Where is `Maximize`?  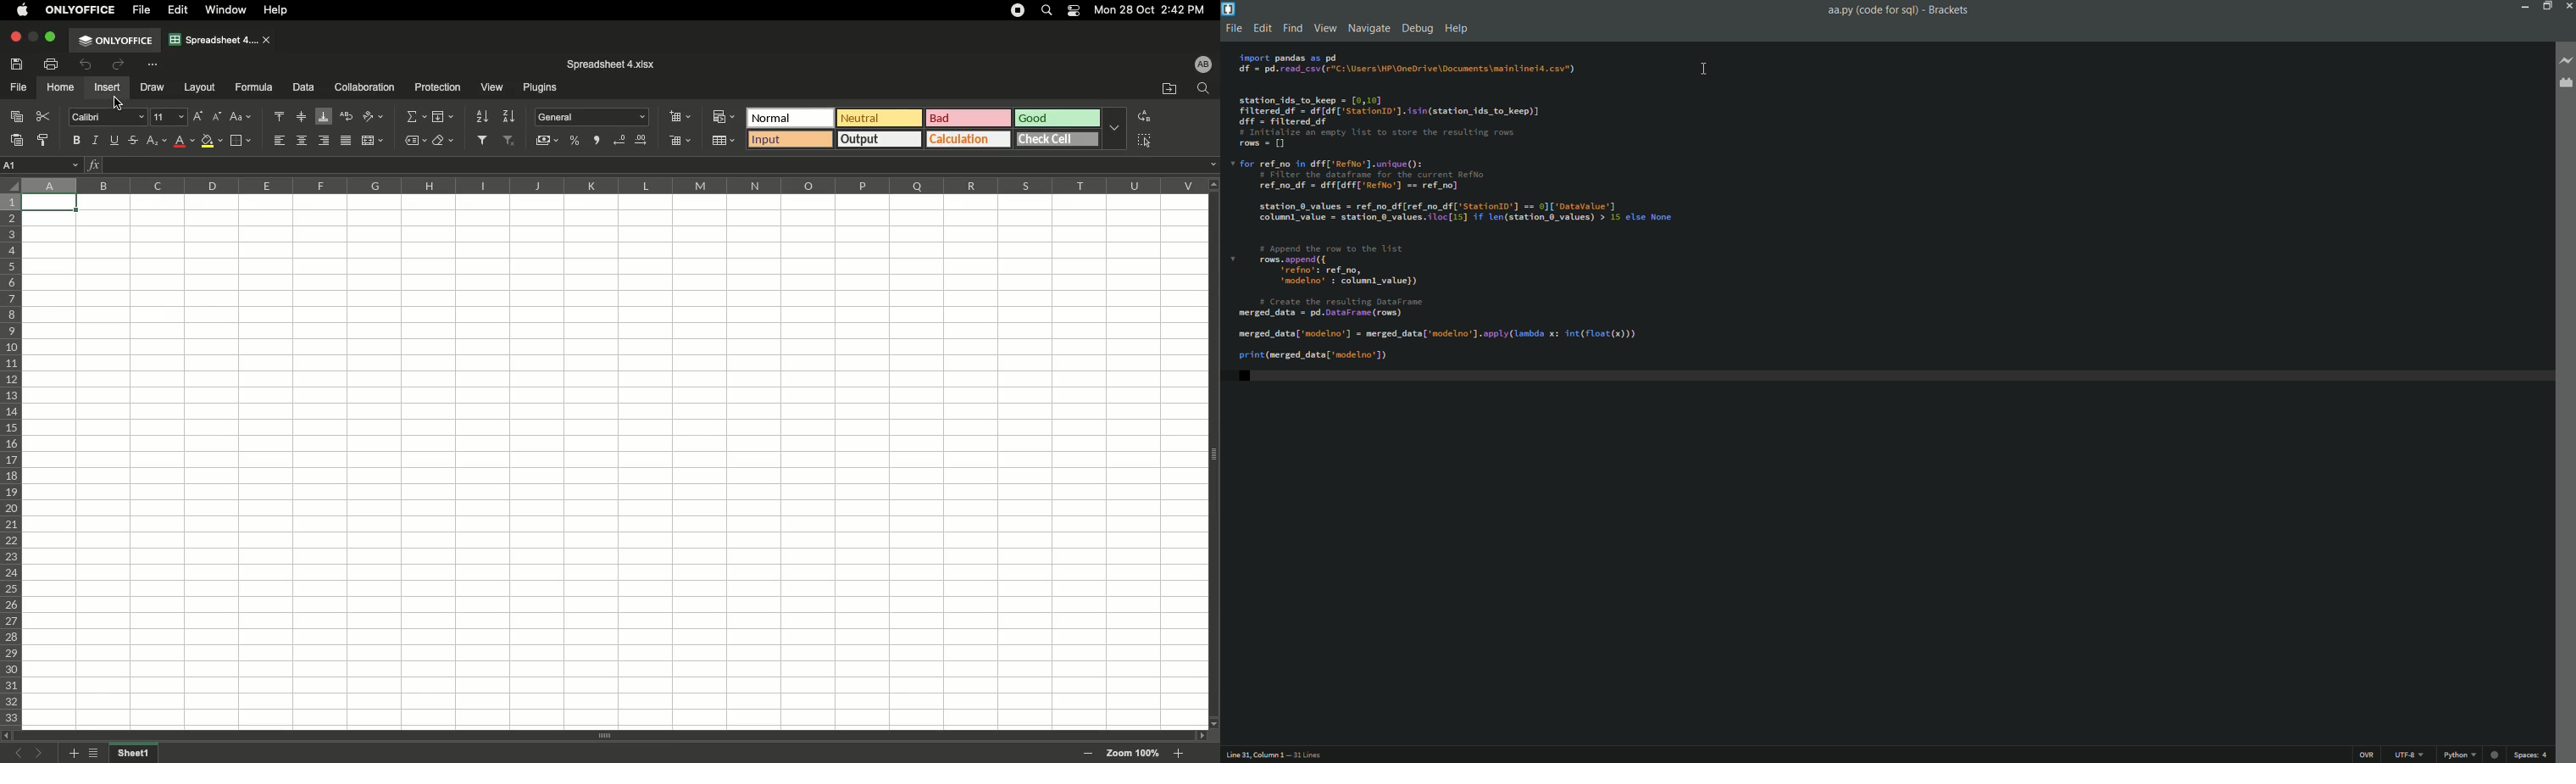
Maximize is located at coordinates (53, 36).